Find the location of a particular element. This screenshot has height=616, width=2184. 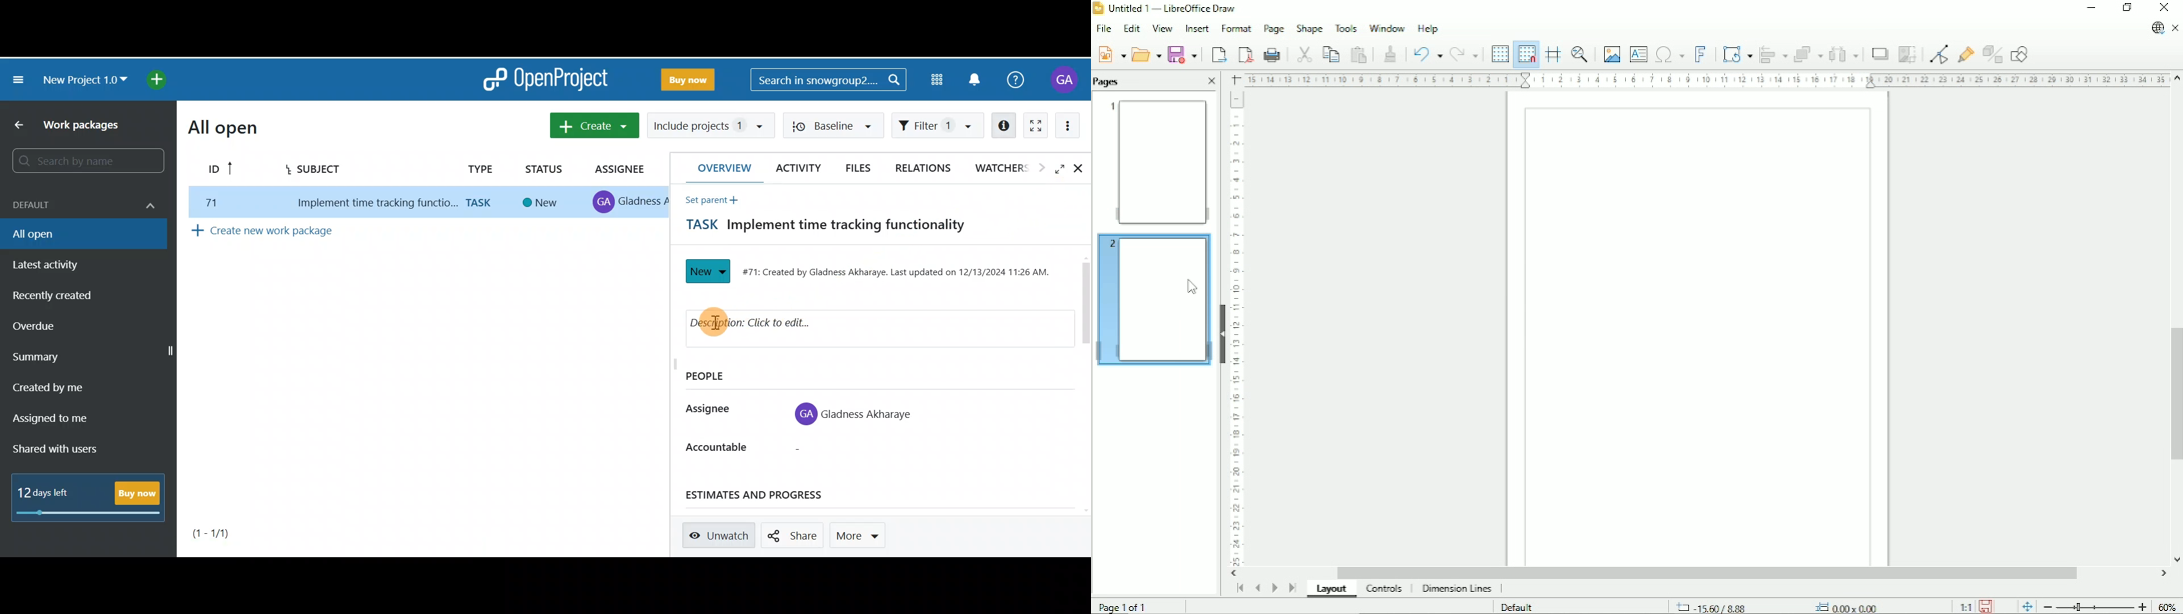

Cursor position is located at coordinates (1781, 606).